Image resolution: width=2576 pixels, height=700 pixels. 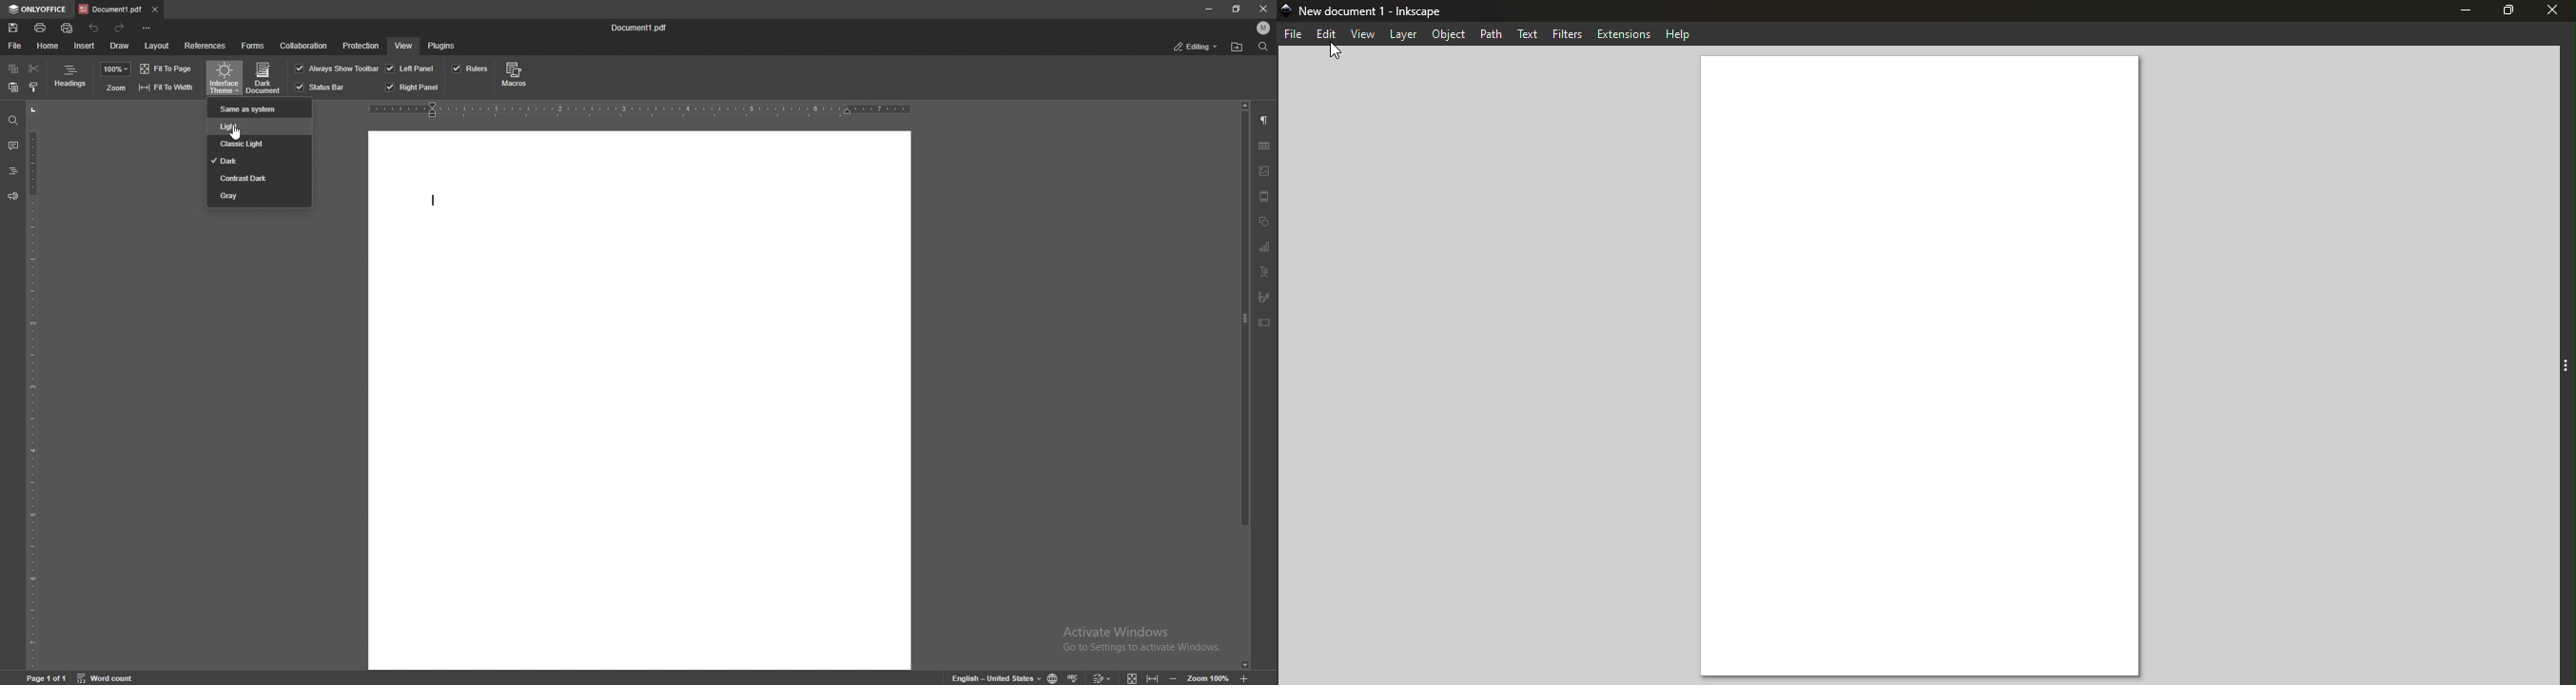 What do you see at coordinates (2566, 367) in the screenshot?
I see `Toggle command panel` at bounding box center [2566, 367].